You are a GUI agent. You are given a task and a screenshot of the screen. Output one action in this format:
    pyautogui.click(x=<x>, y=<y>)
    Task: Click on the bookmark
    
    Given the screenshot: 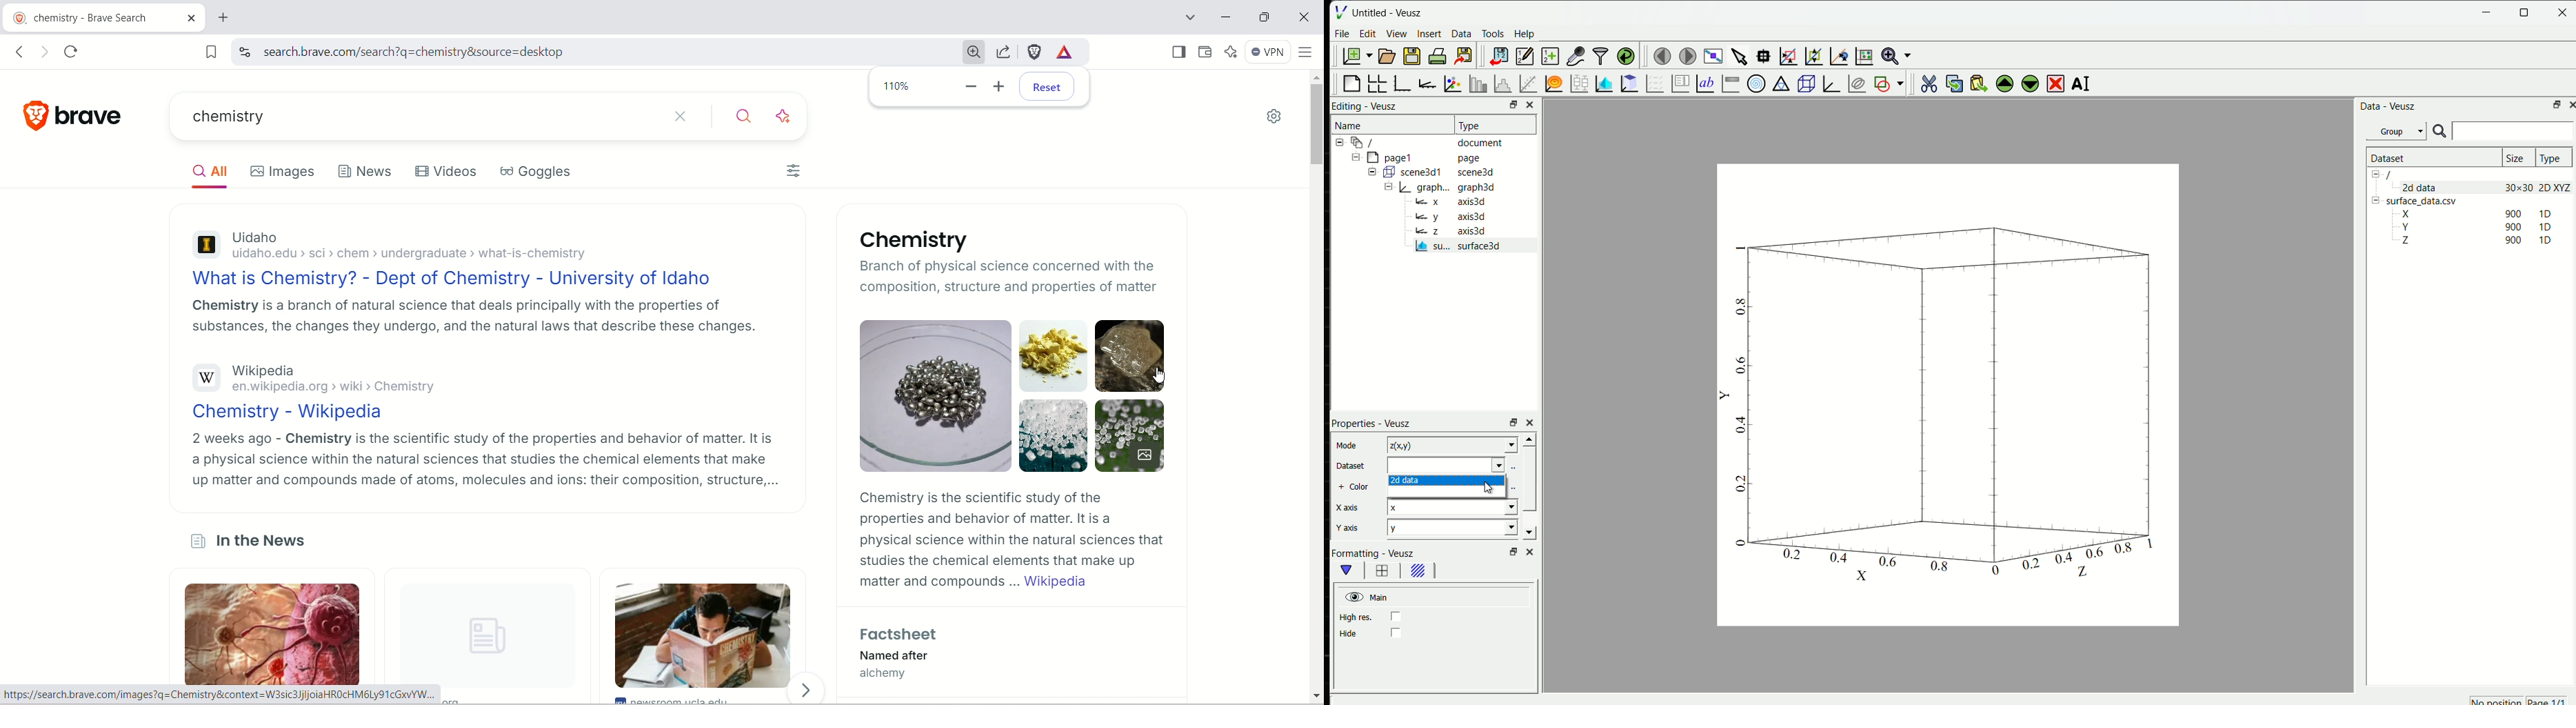 What is the action you would take?
    pyautogui.click(x=210, y=50)
    